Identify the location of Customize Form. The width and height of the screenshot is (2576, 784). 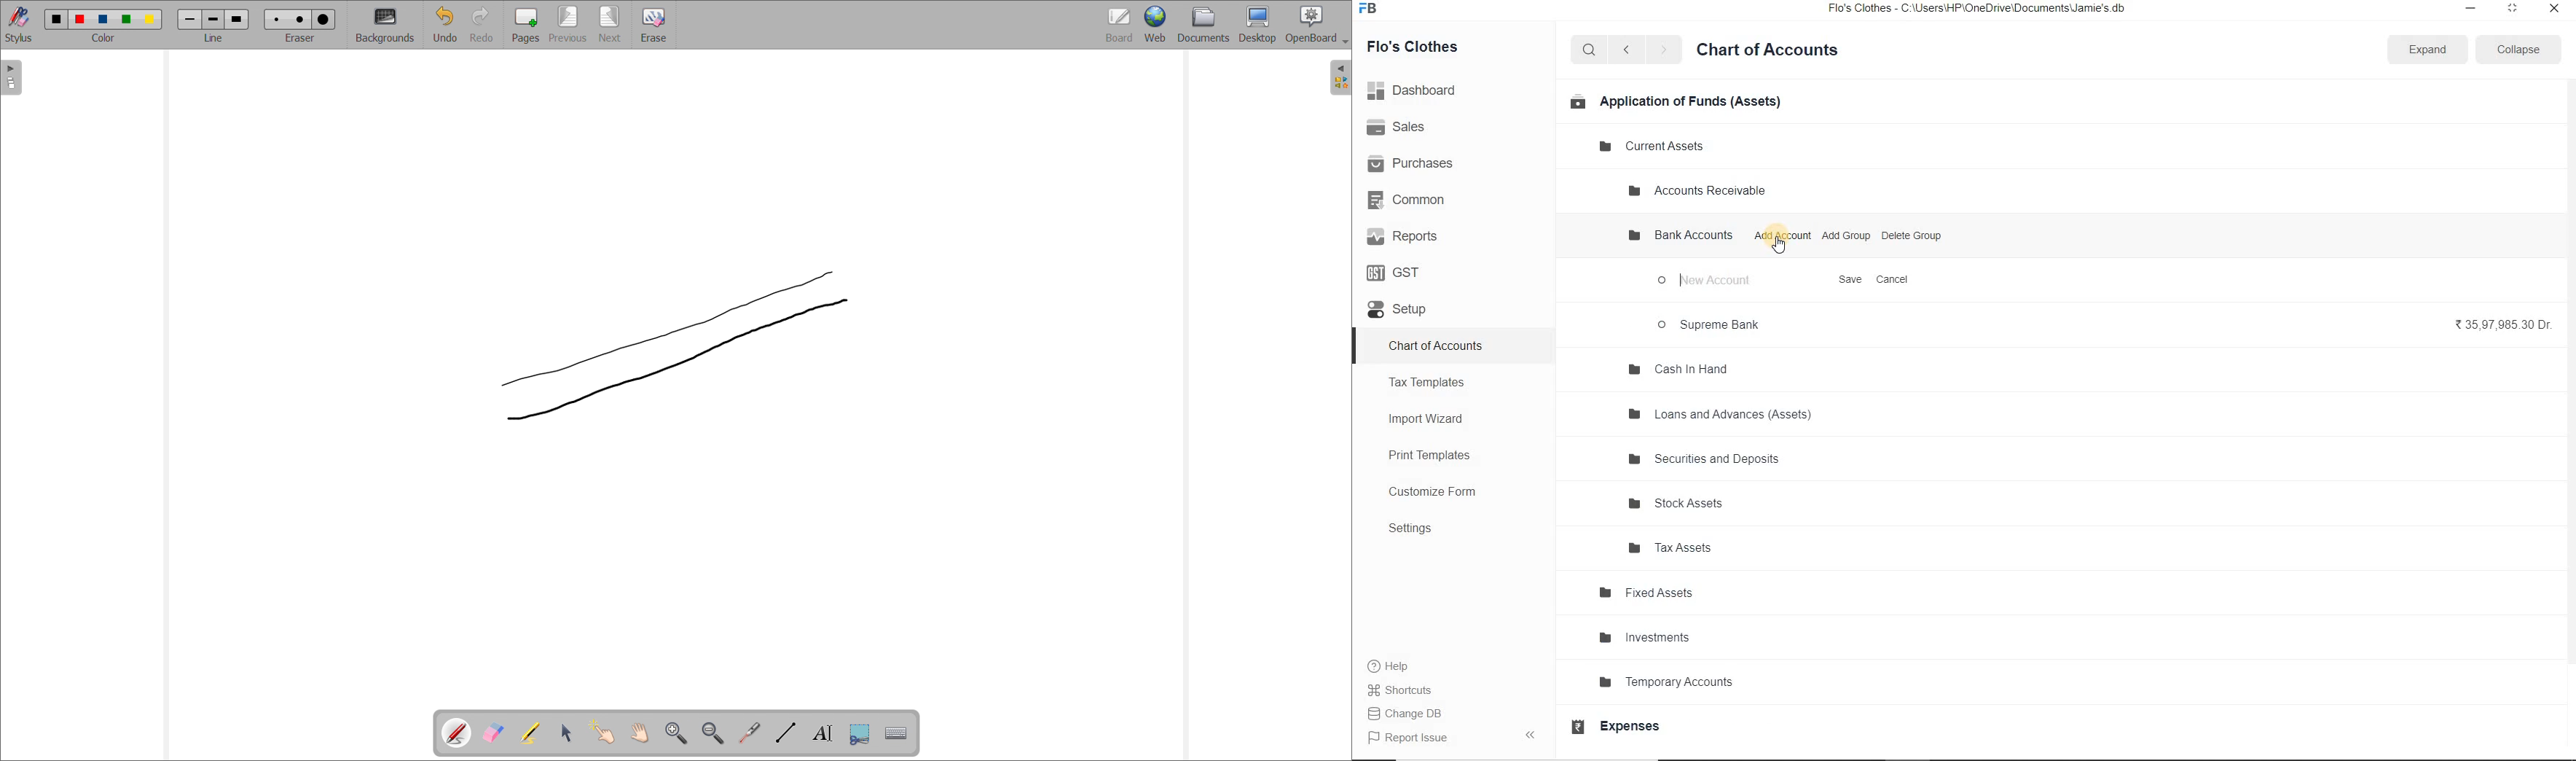
(1439, 493).